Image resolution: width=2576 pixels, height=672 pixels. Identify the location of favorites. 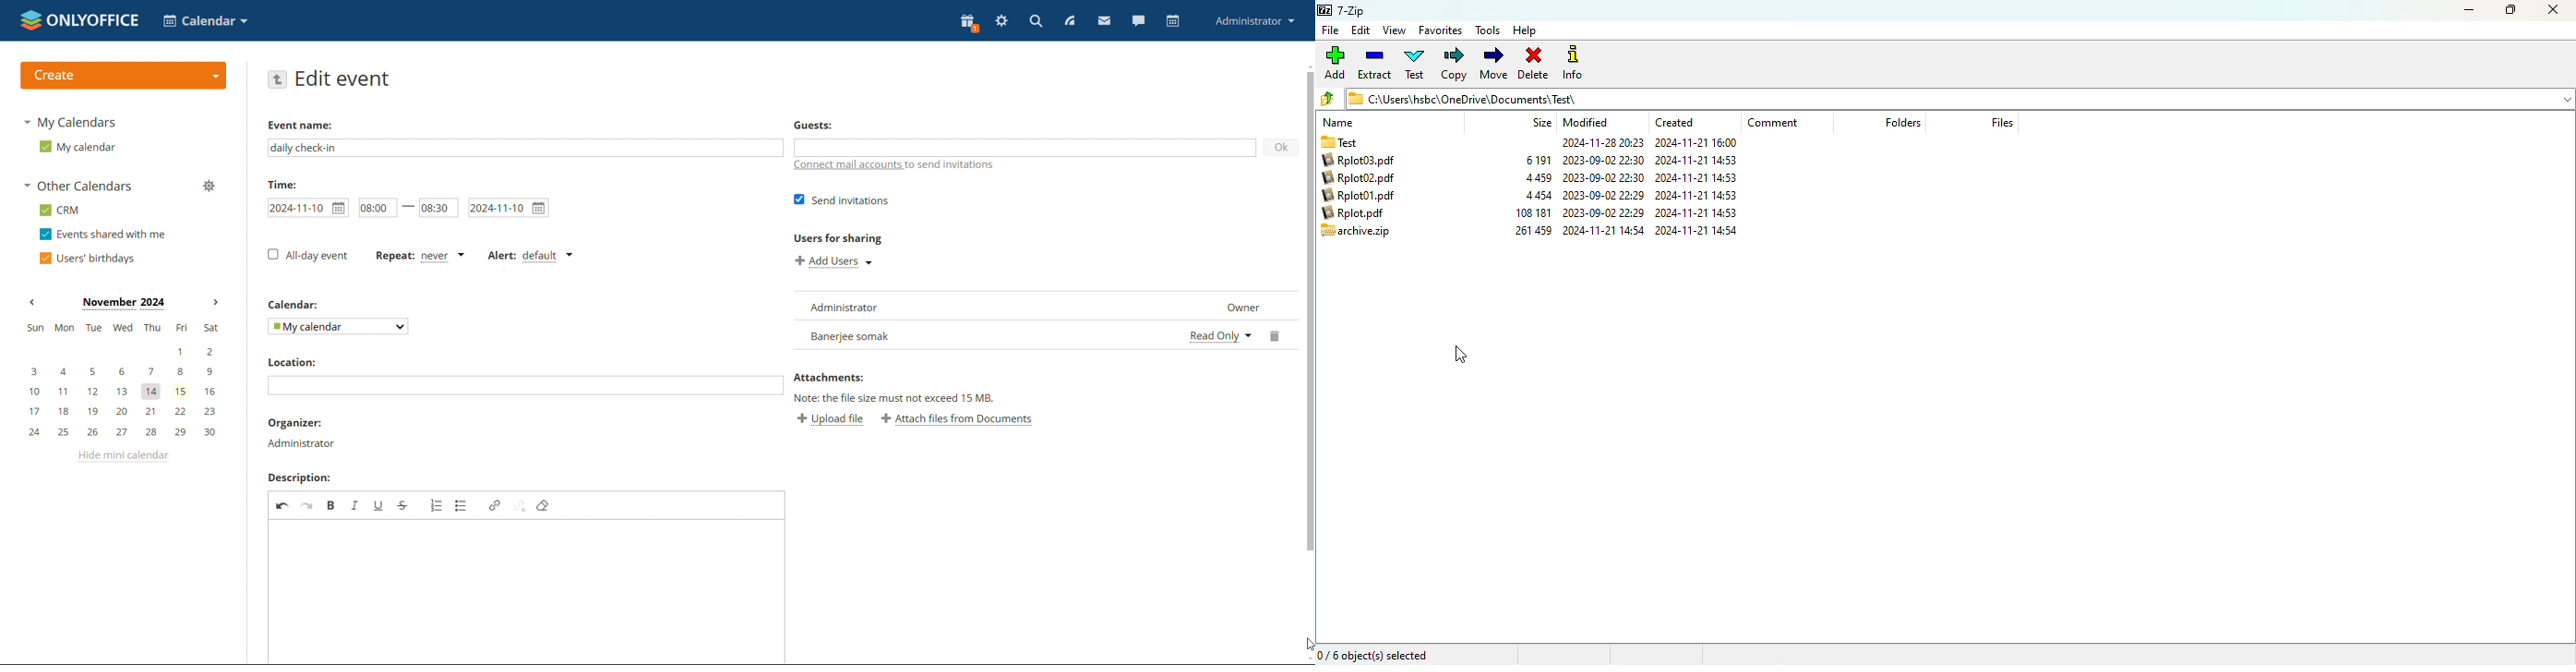
(1441, 30).